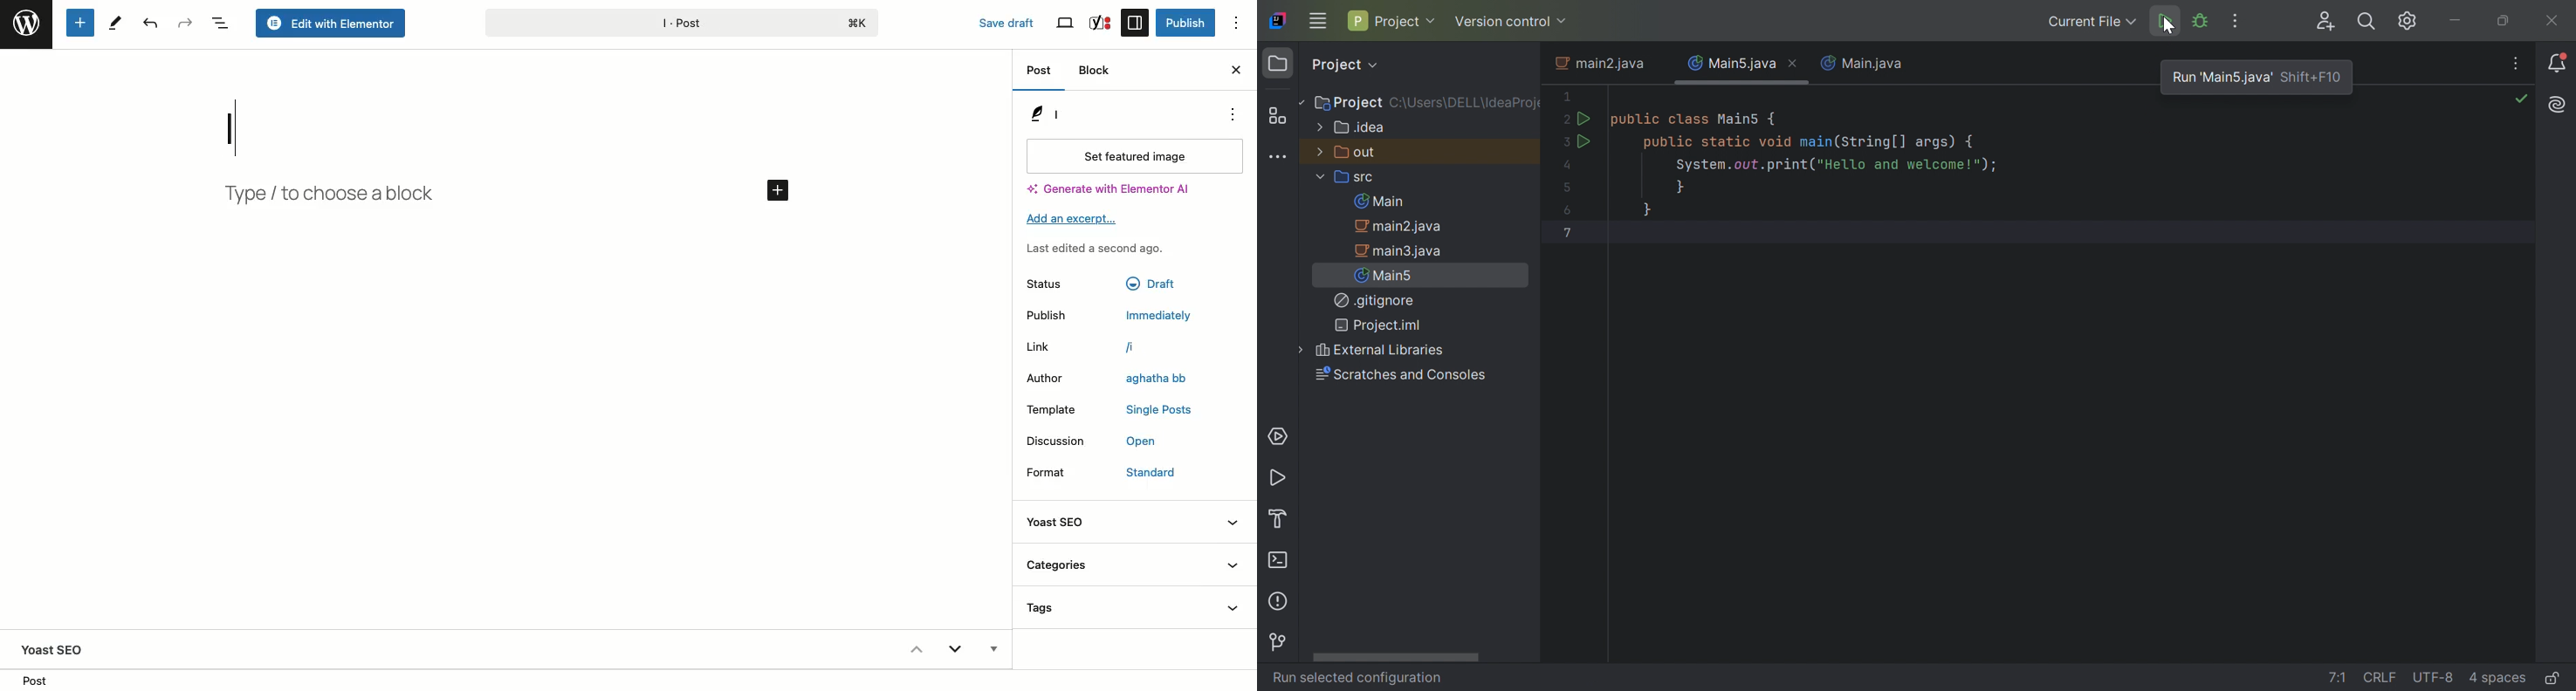  Describe the element at coordinates (2337, 676) in the screenshot. I see `7:1` at that location.